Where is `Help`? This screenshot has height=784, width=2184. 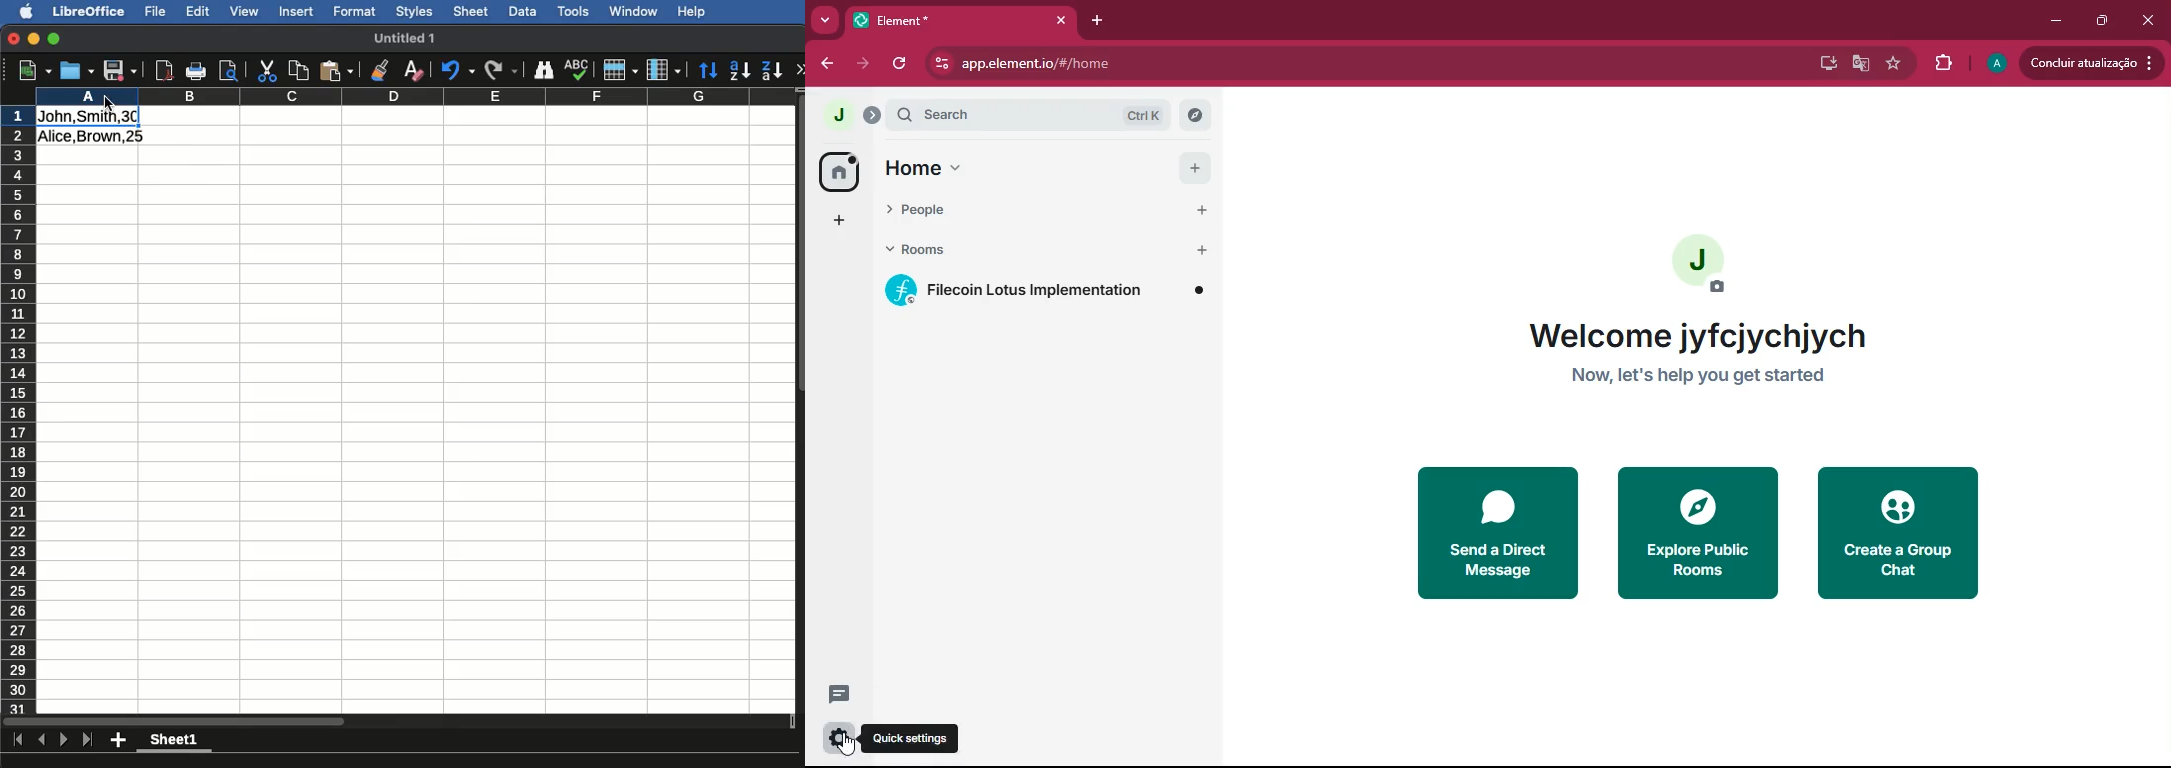 Help is located at coordinates (694, 11).